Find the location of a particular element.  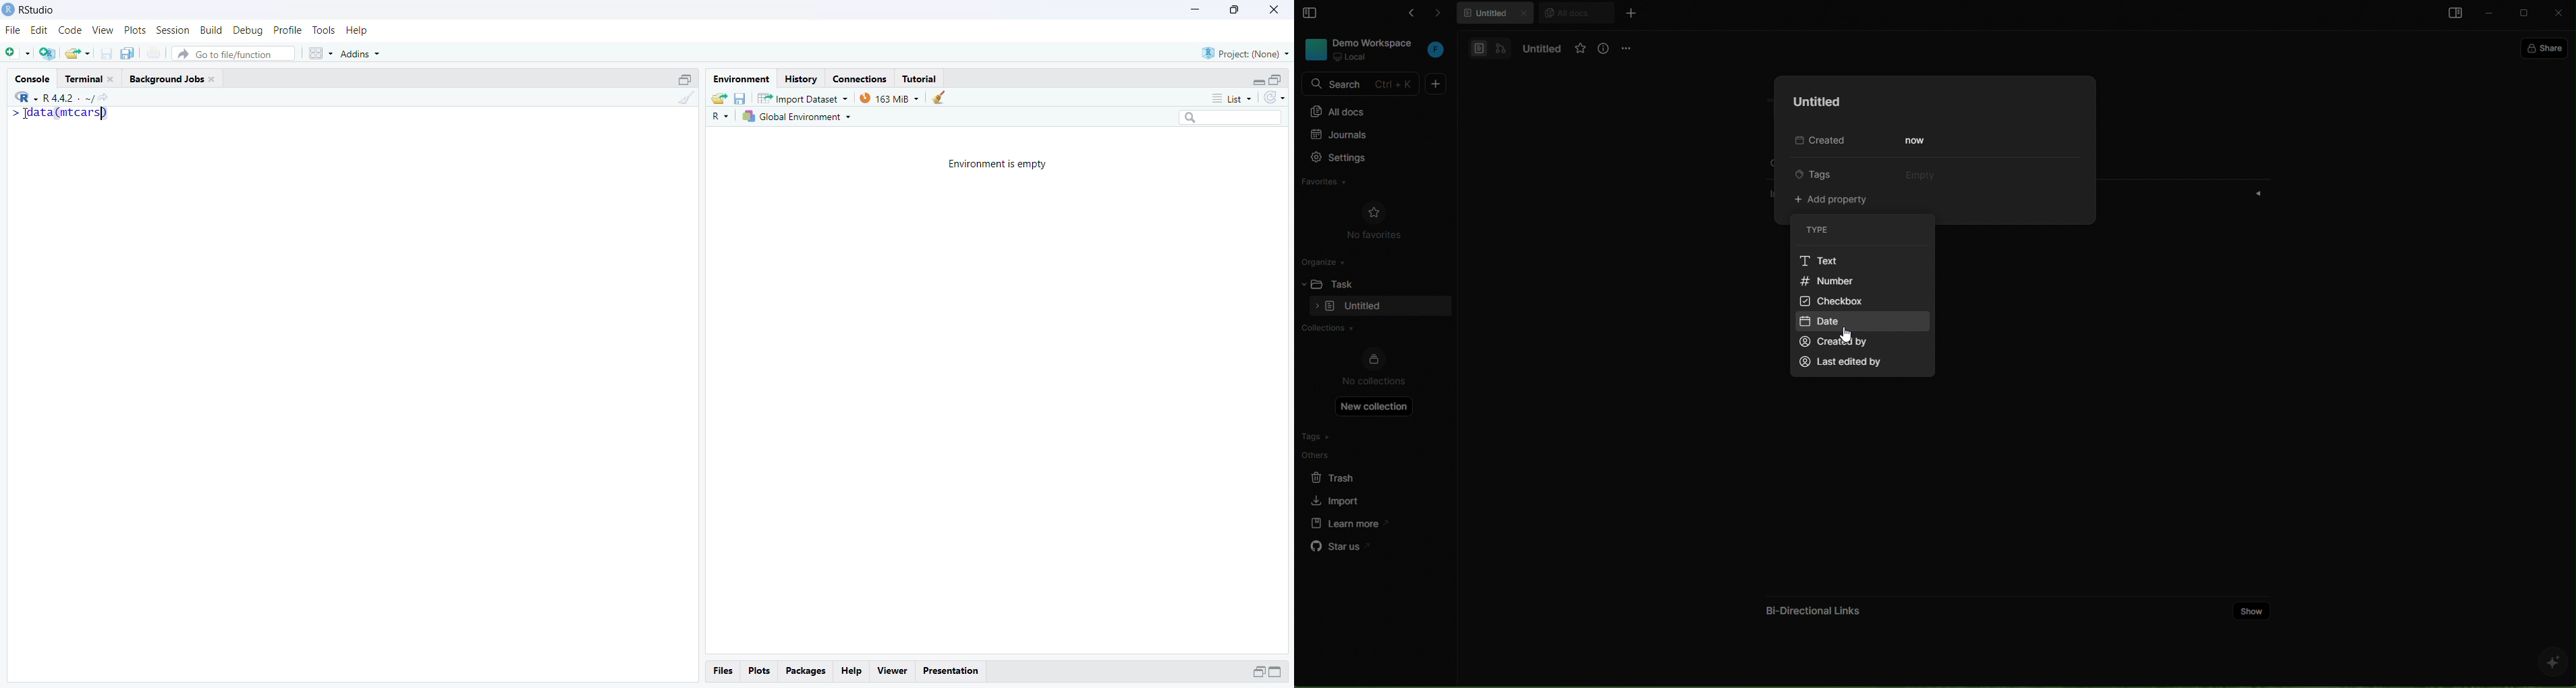

go back is located at coordinates (1408, 15).